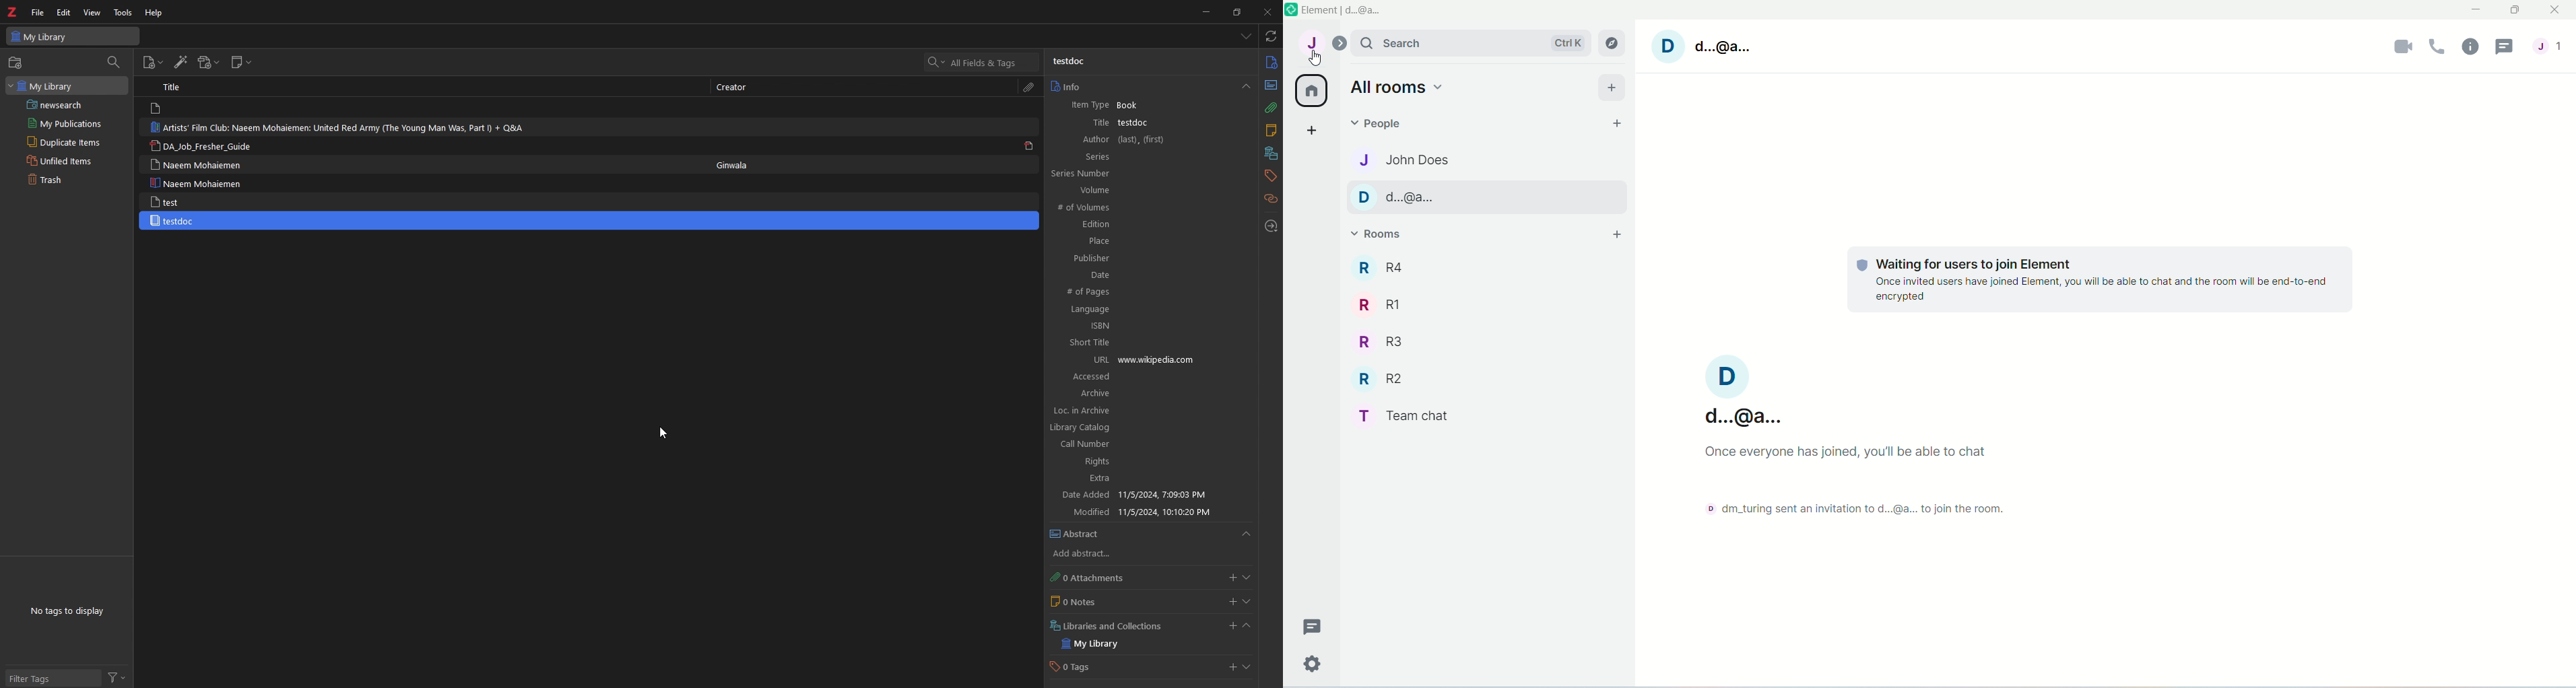 Image resolution: width=2576 pixels, height=700 pixels. What do you see at coordinates (1230, 577) in the screenshot?
I see `add attachments` at bounding box center [1230, 577].